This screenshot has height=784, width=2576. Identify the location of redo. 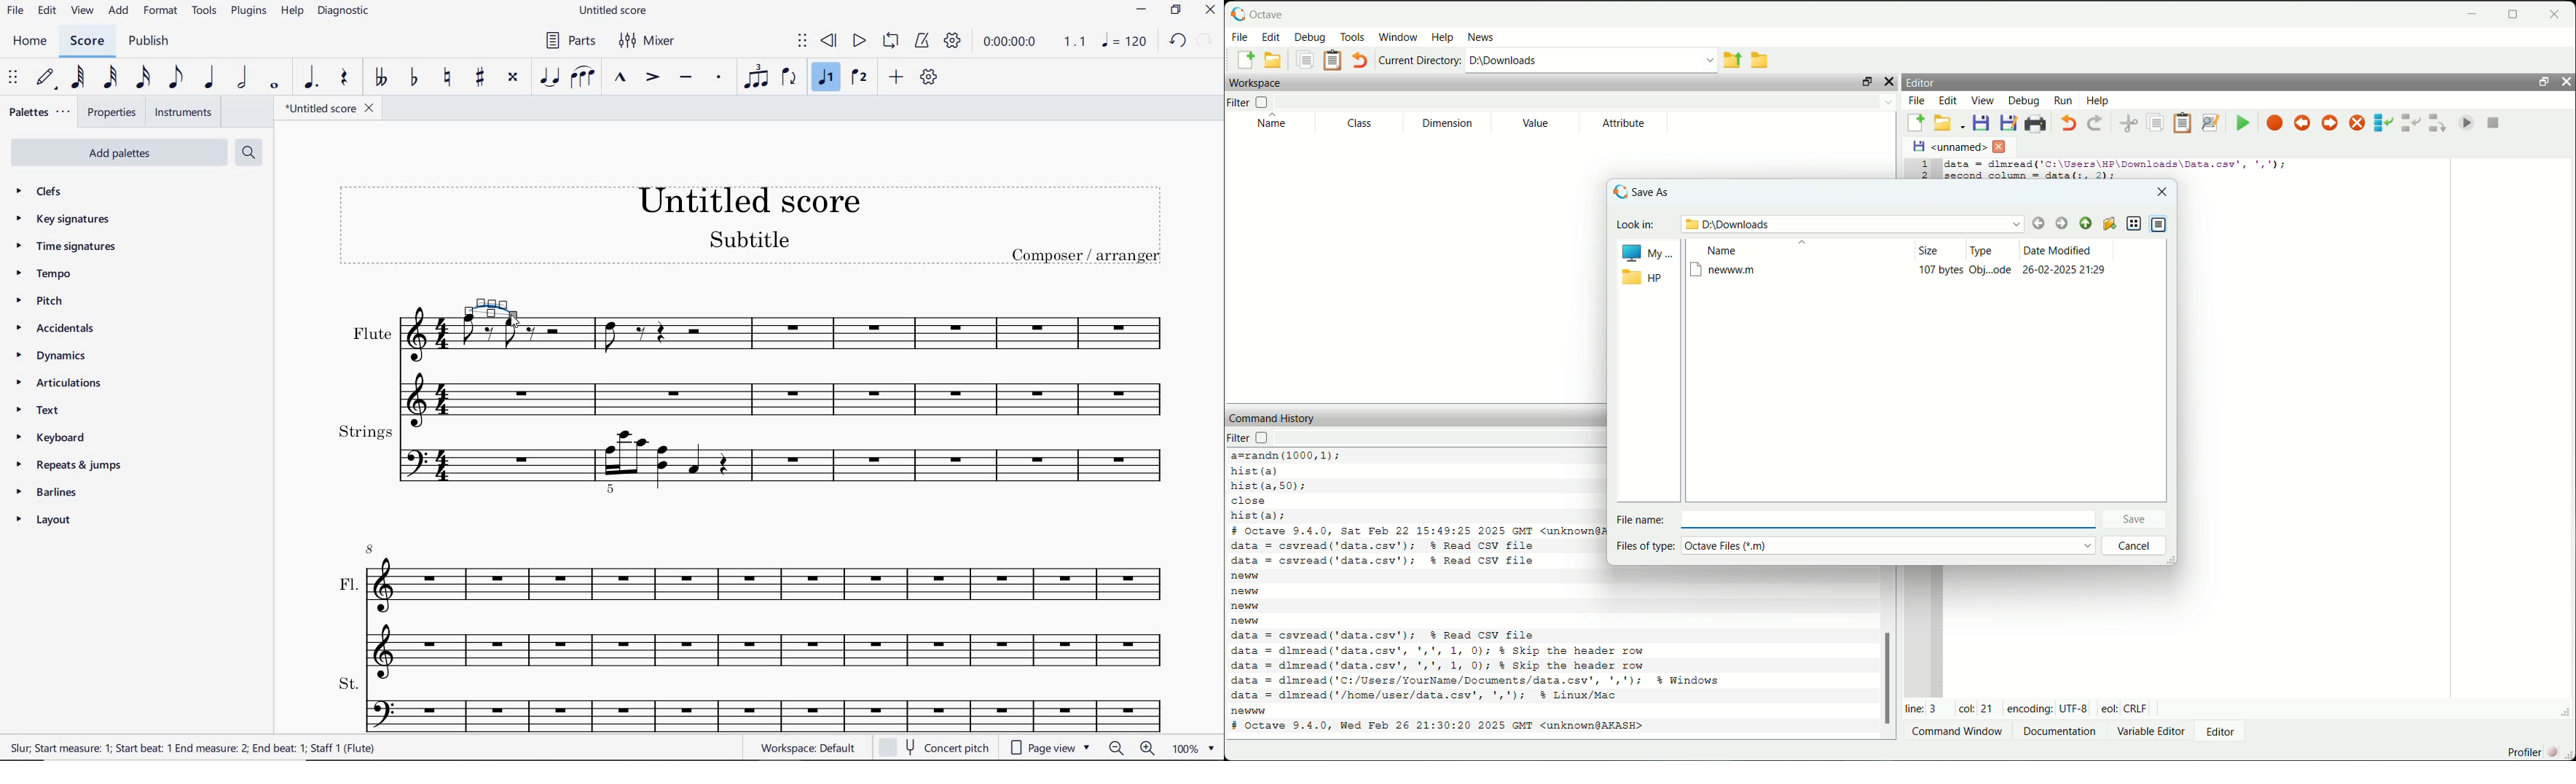
(1207, 42).